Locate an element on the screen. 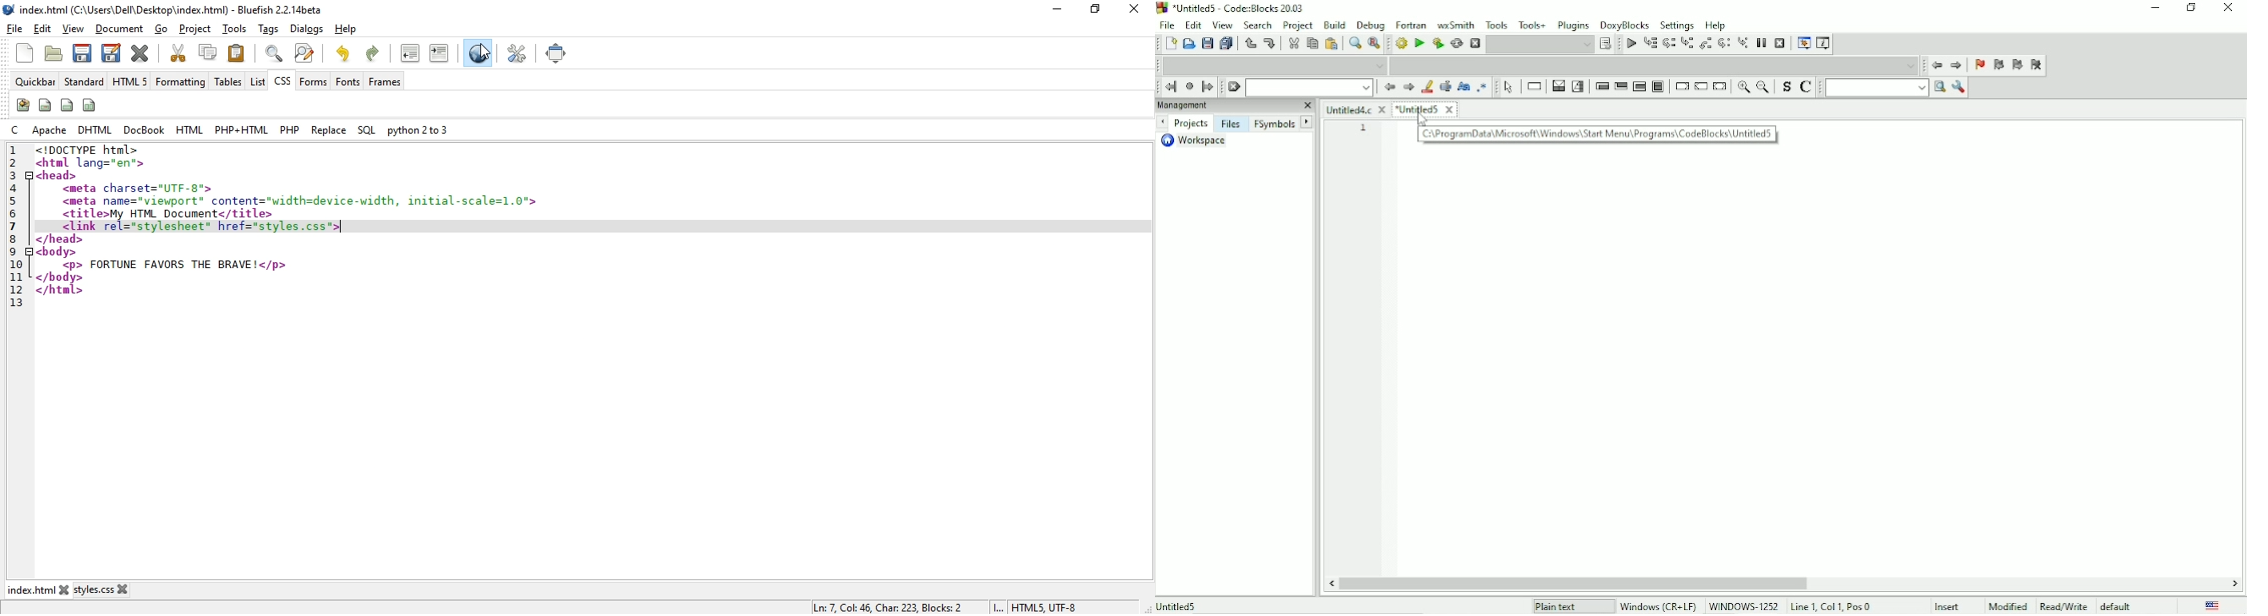 This screenshot has width=2268, height=616. unindent is located at coordinates (410, 52).